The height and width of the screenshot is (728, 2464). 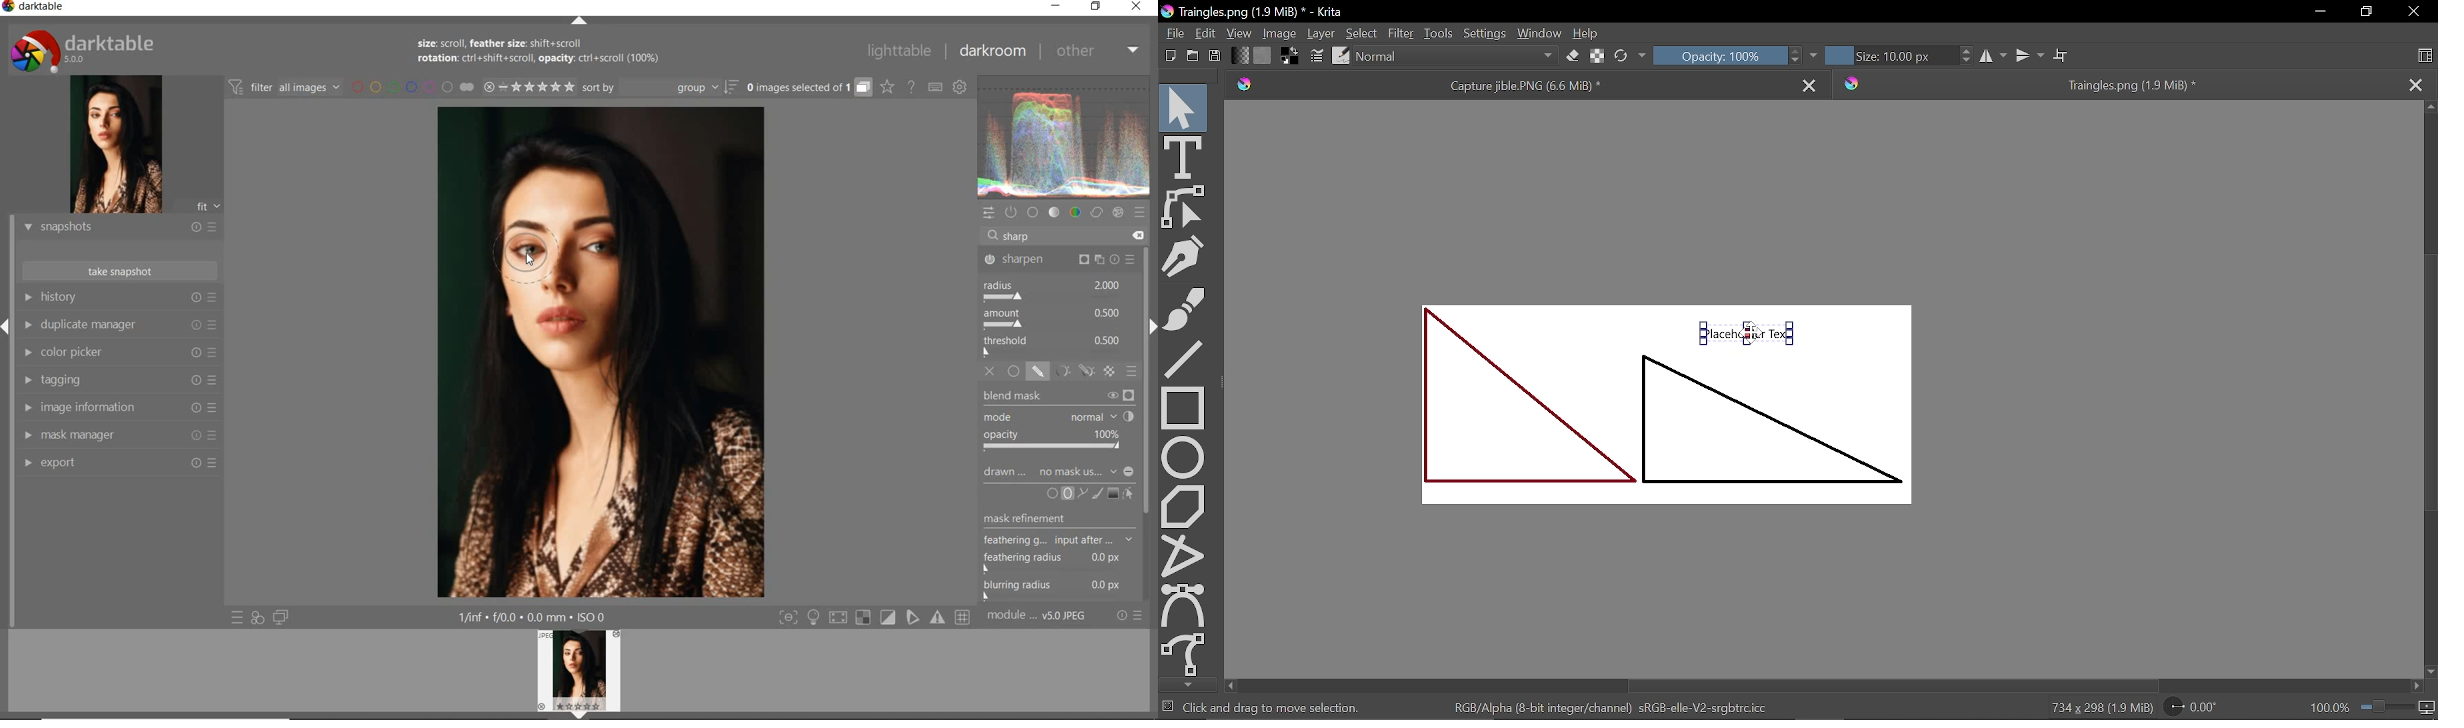 What do you see at coordinates (1168, 56) in the screenshot?
I see `New document` at bounding box center [1168, 56].